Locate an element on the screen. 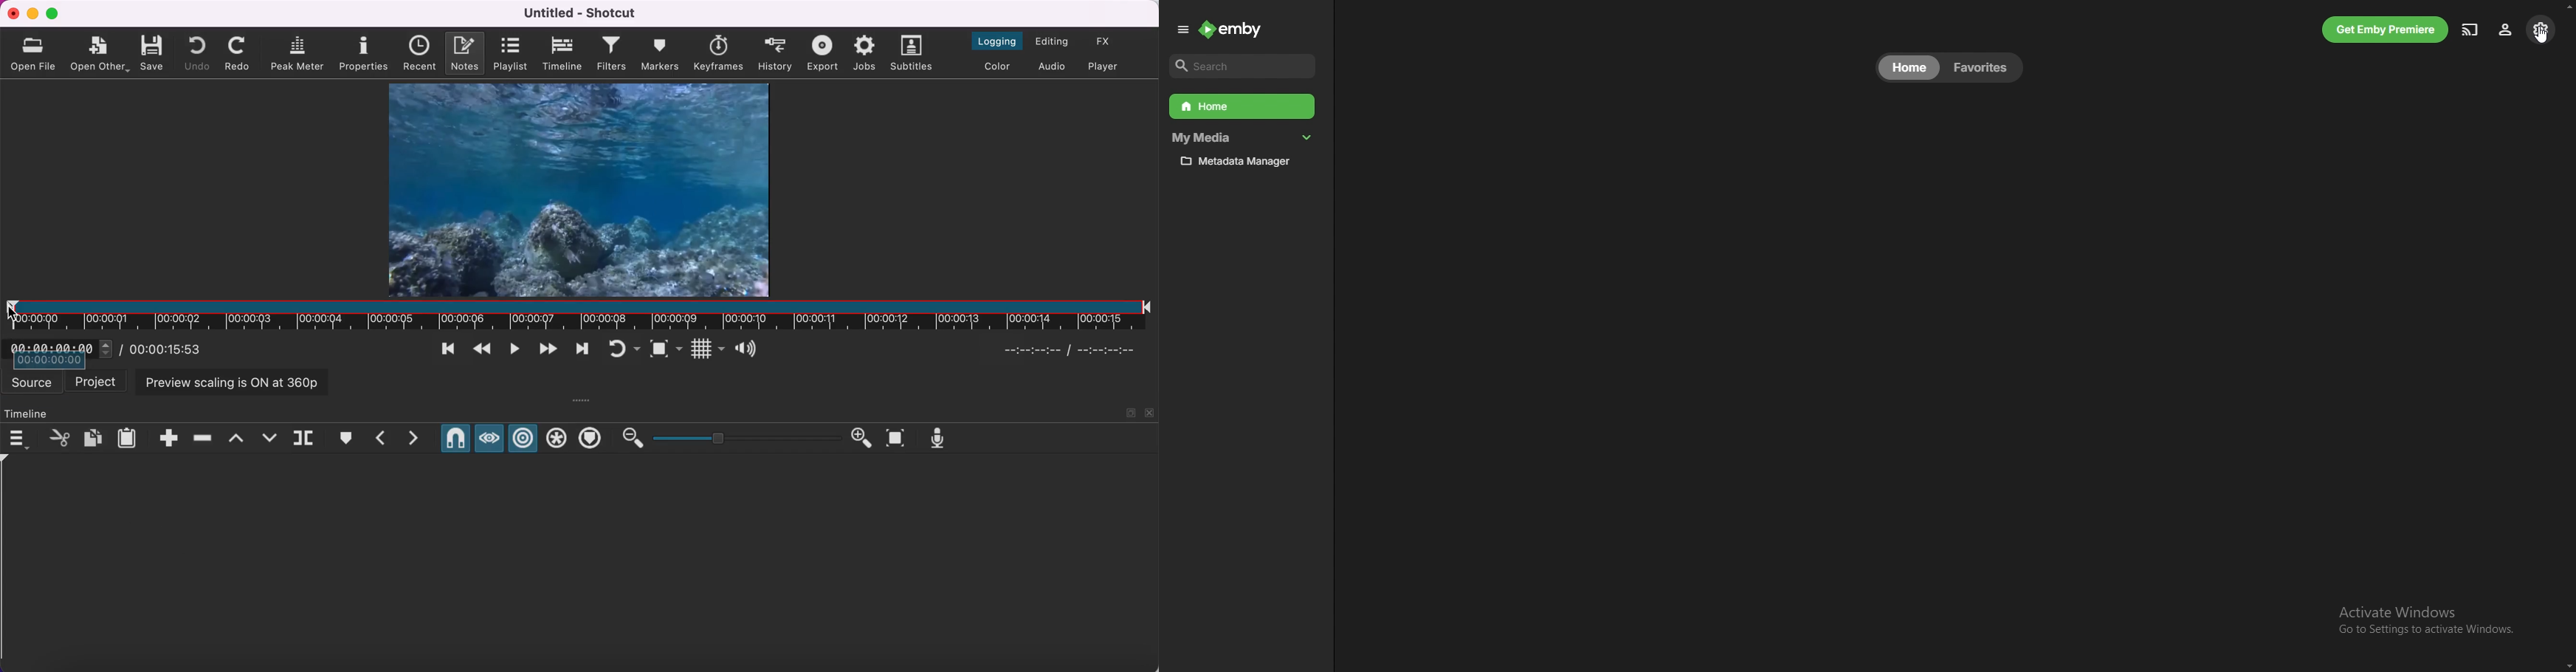 The width and height of the screenshot is (2576, 672). skip to next point is located at coordinates (582, 349).